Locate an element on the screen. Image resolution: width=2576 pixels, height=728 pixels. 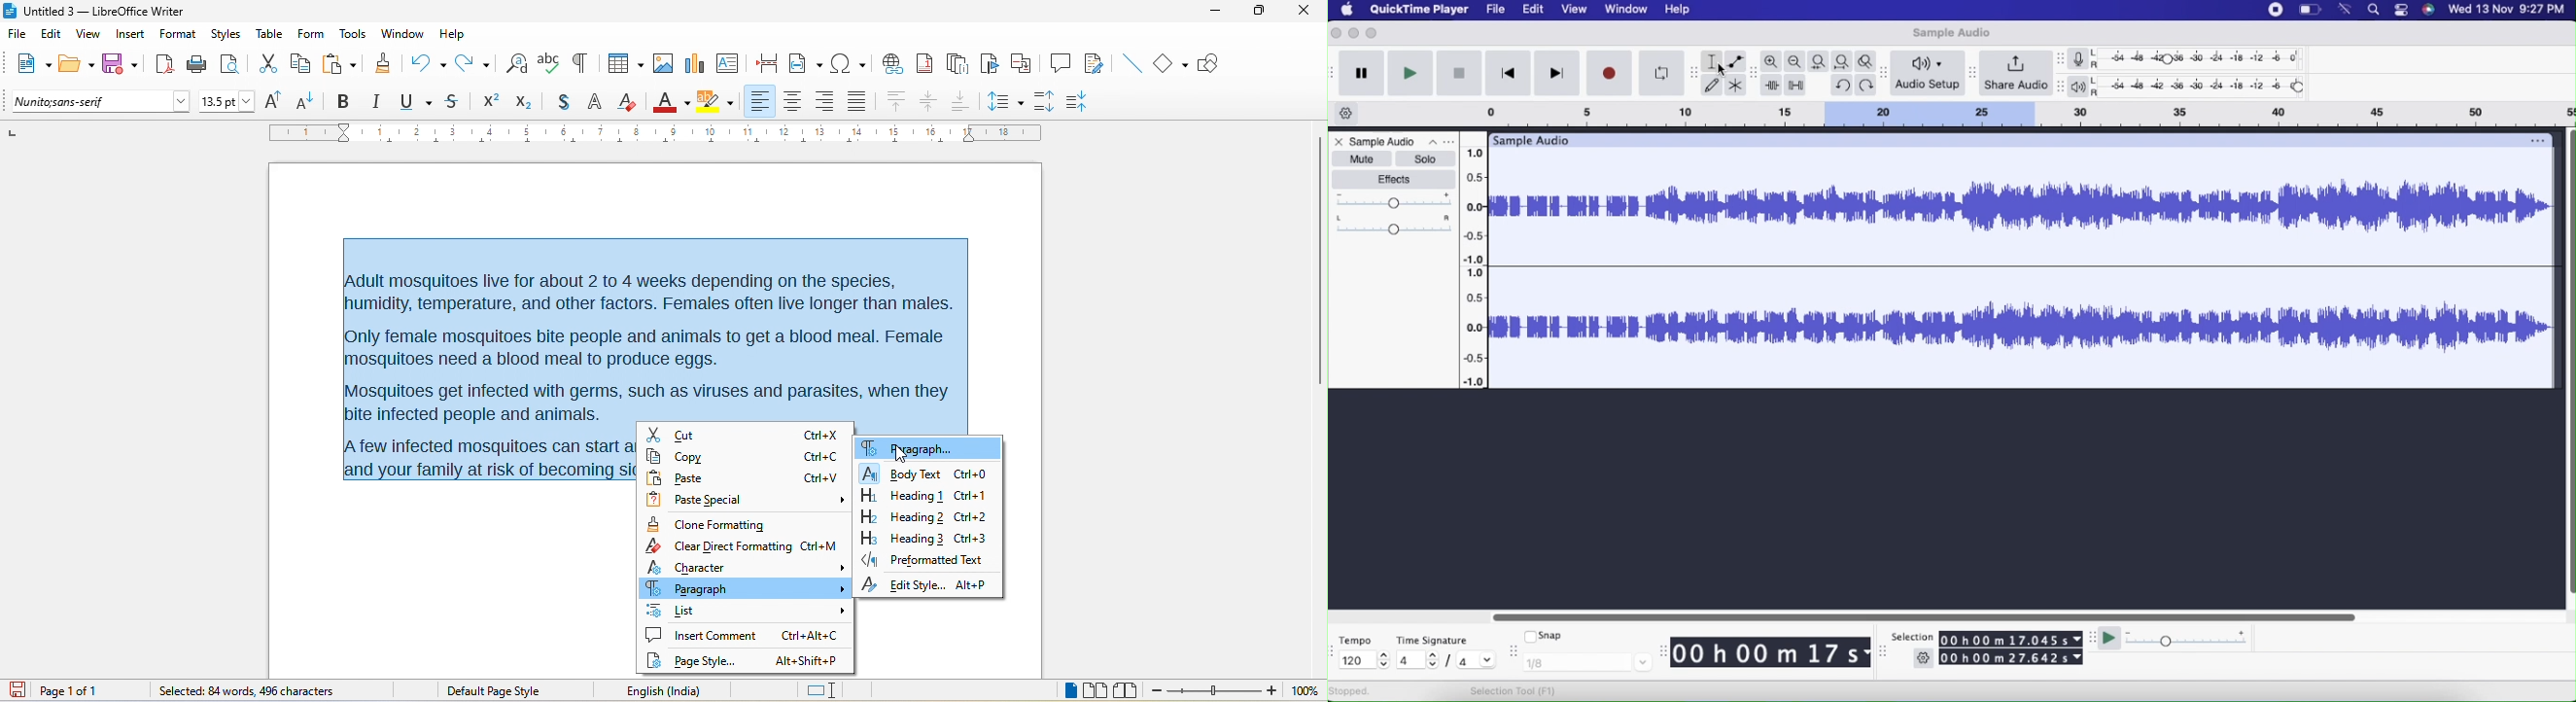
network is located at coordinates (2345, 8).